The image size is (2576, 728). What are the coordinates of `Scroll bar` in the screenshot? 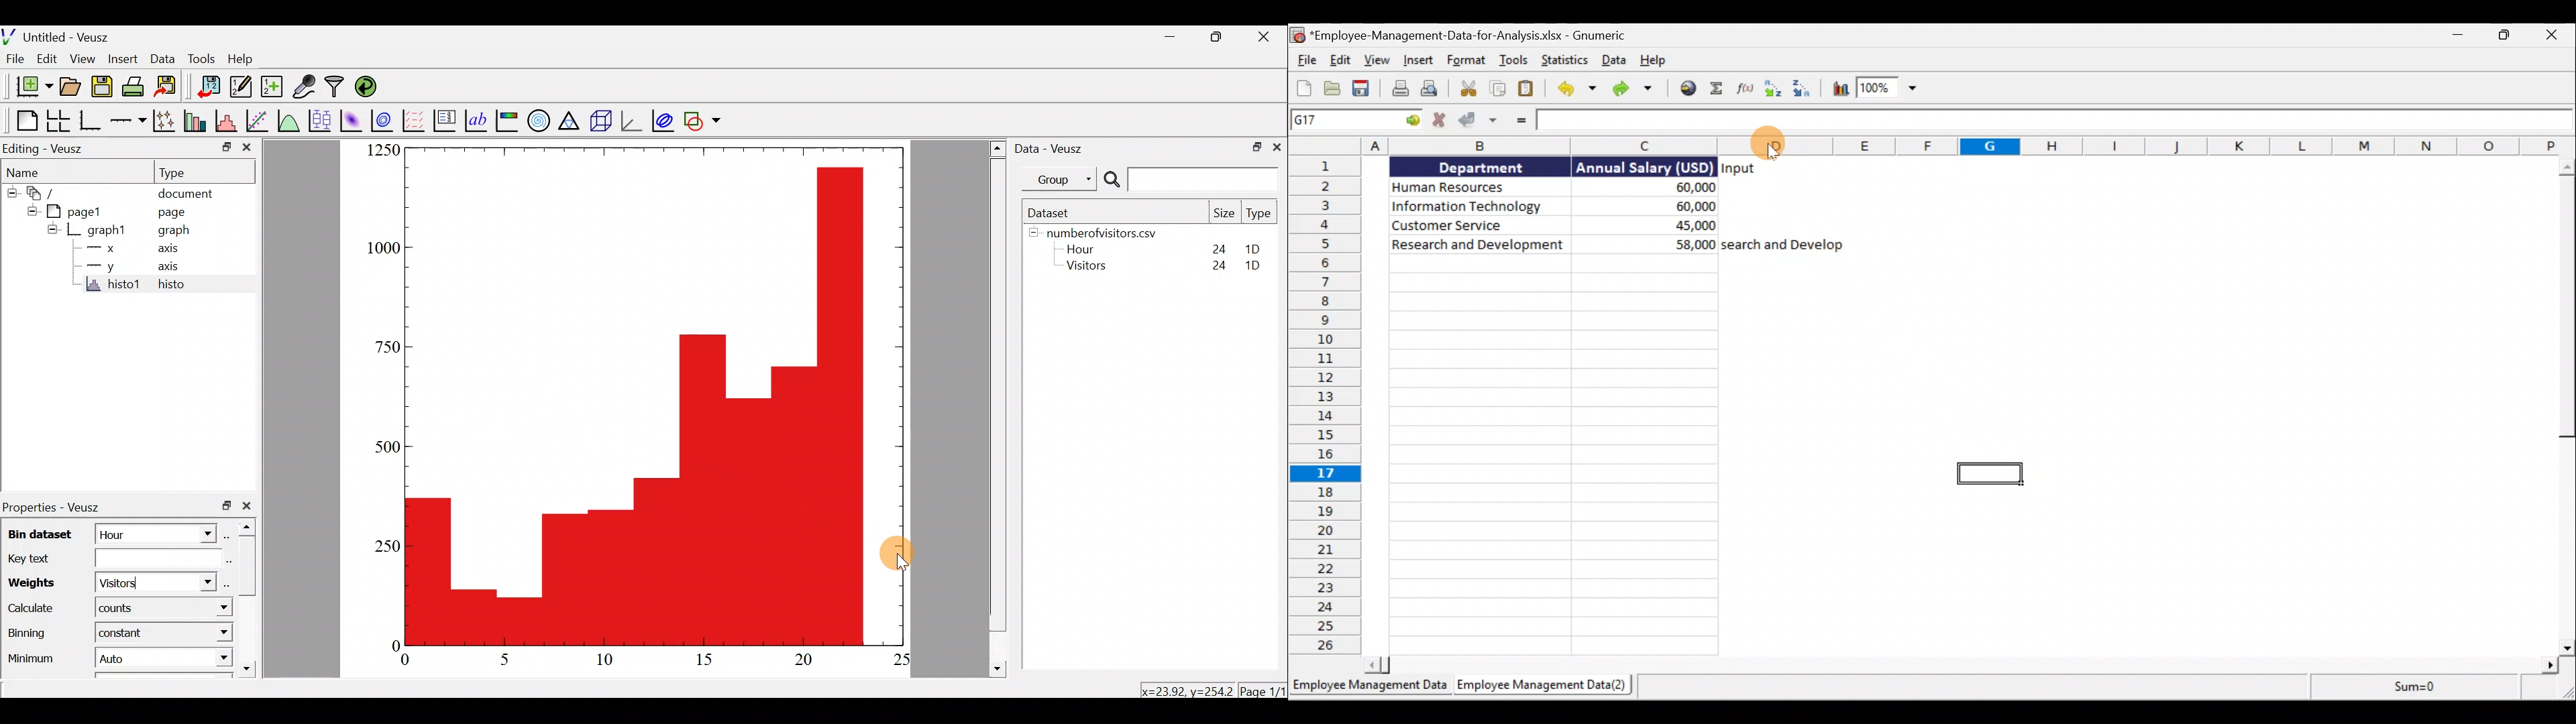 It's located at (1965, 663).